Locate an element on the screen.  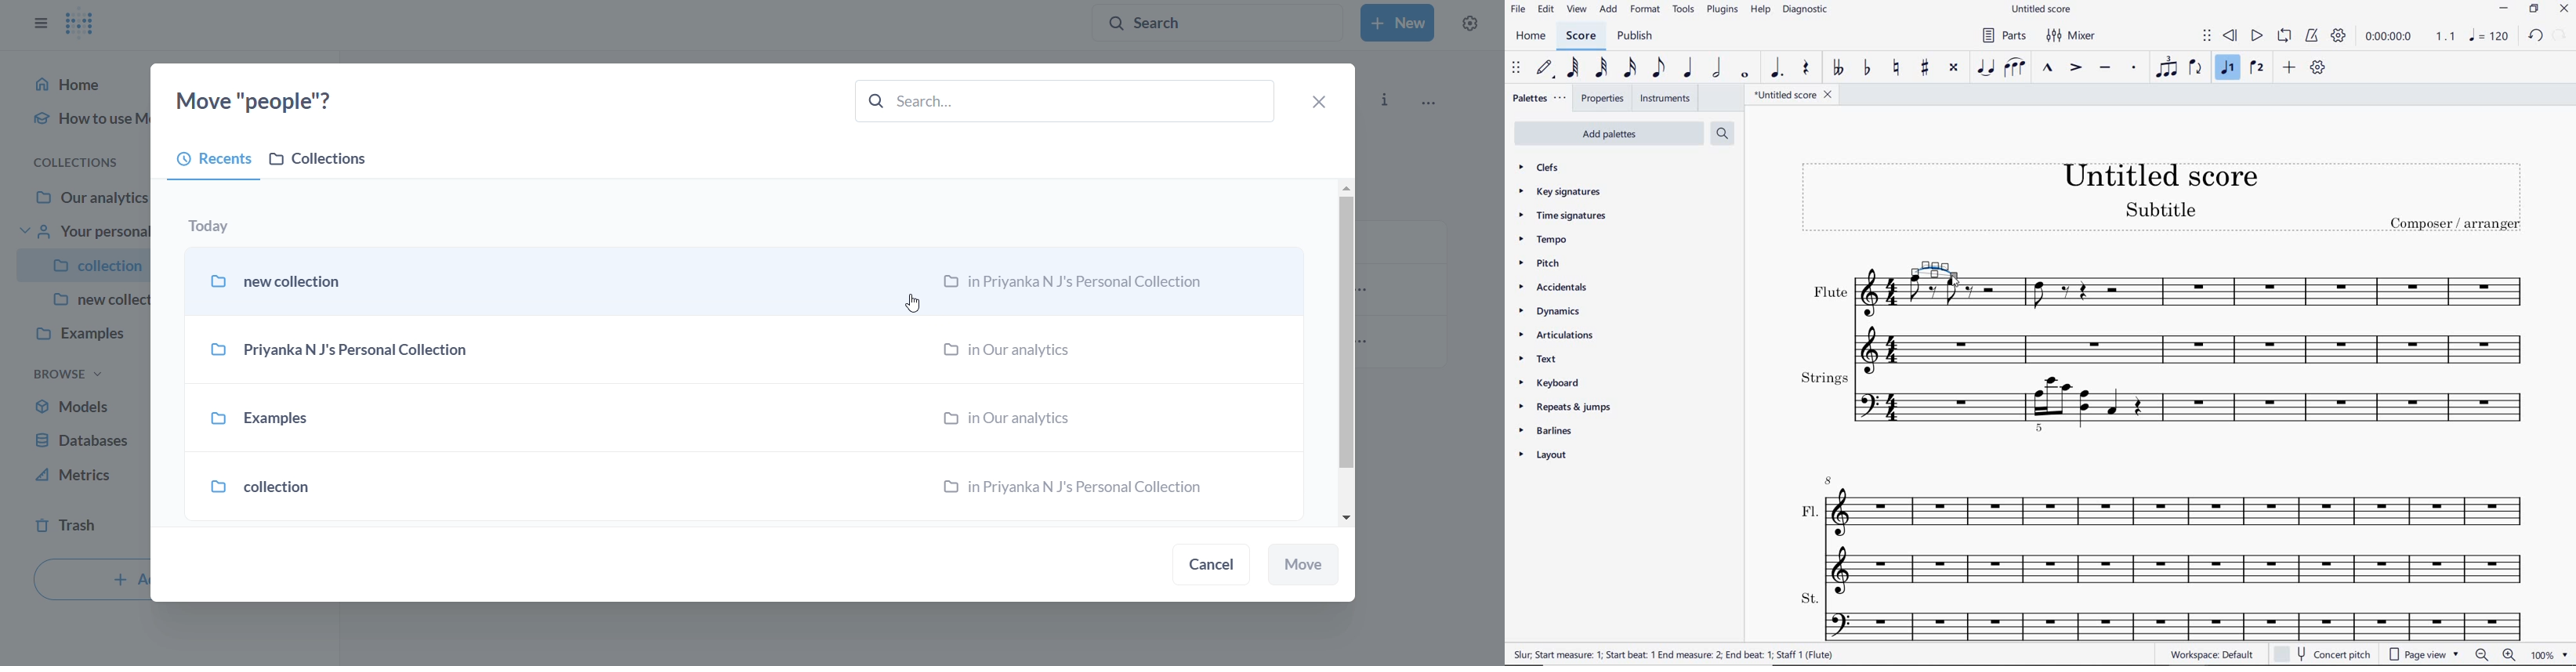
QUARTER NOTE is located at coordinates (1691, 68).